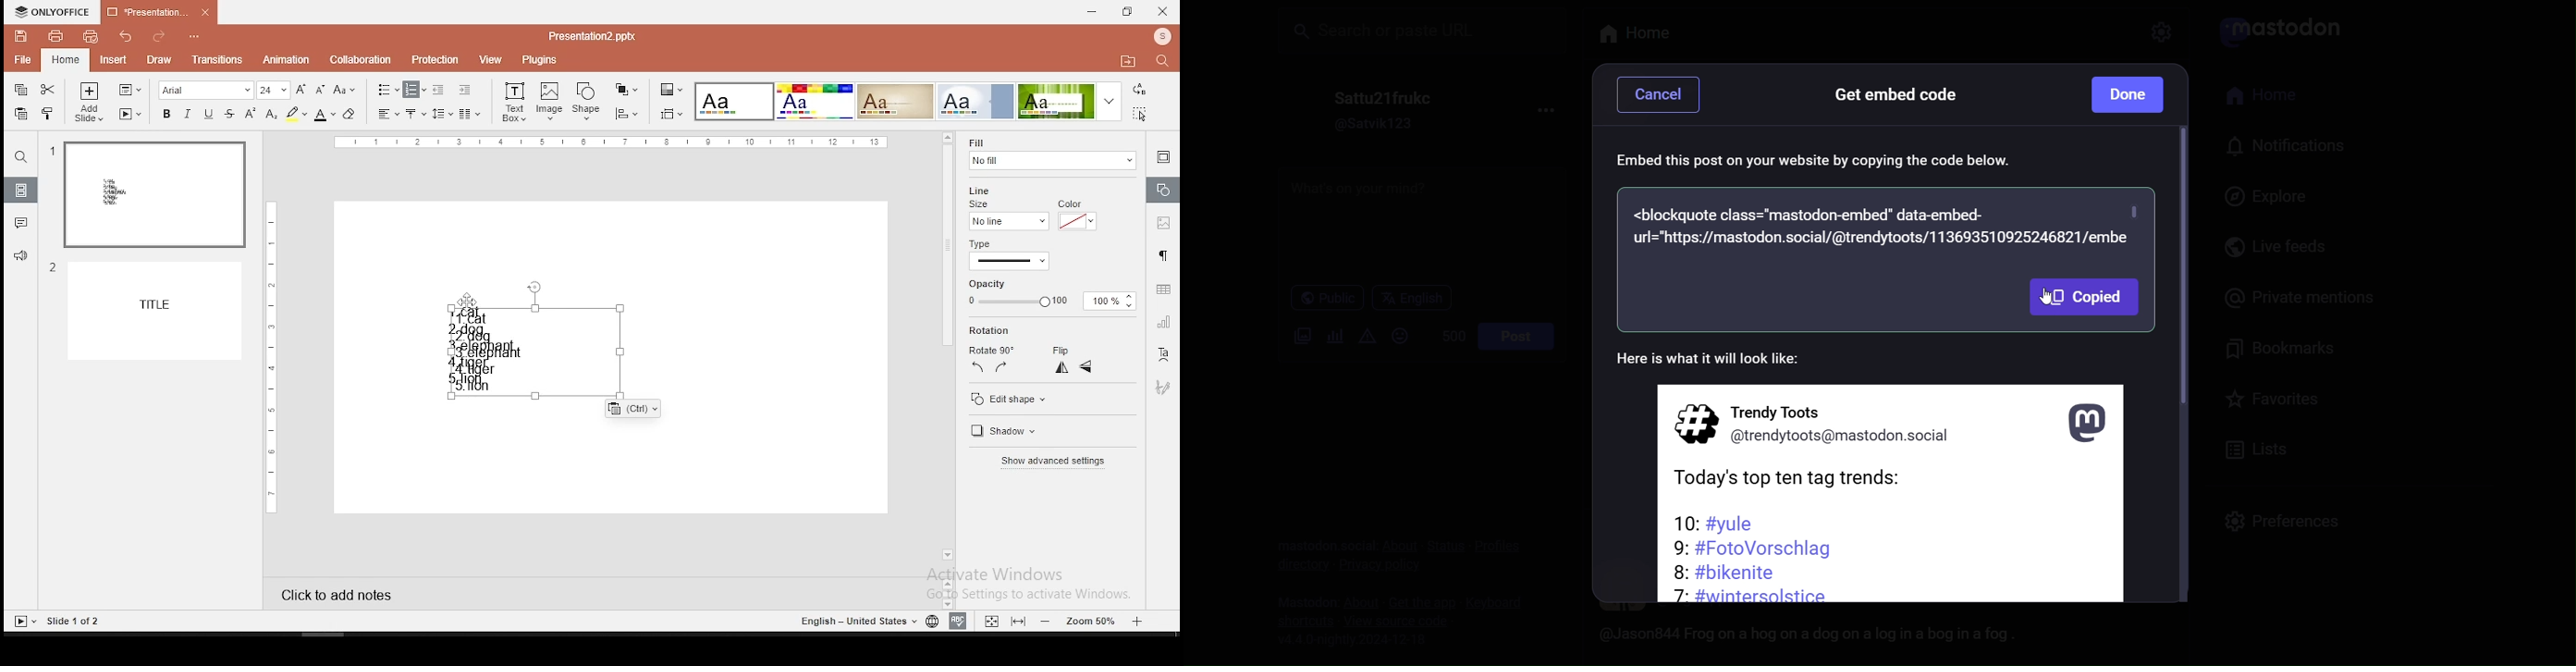 This screenshot has width=2576, height=672. Describe the element at coordinates (20, 35) in the screenshot. I see `save` at that location.